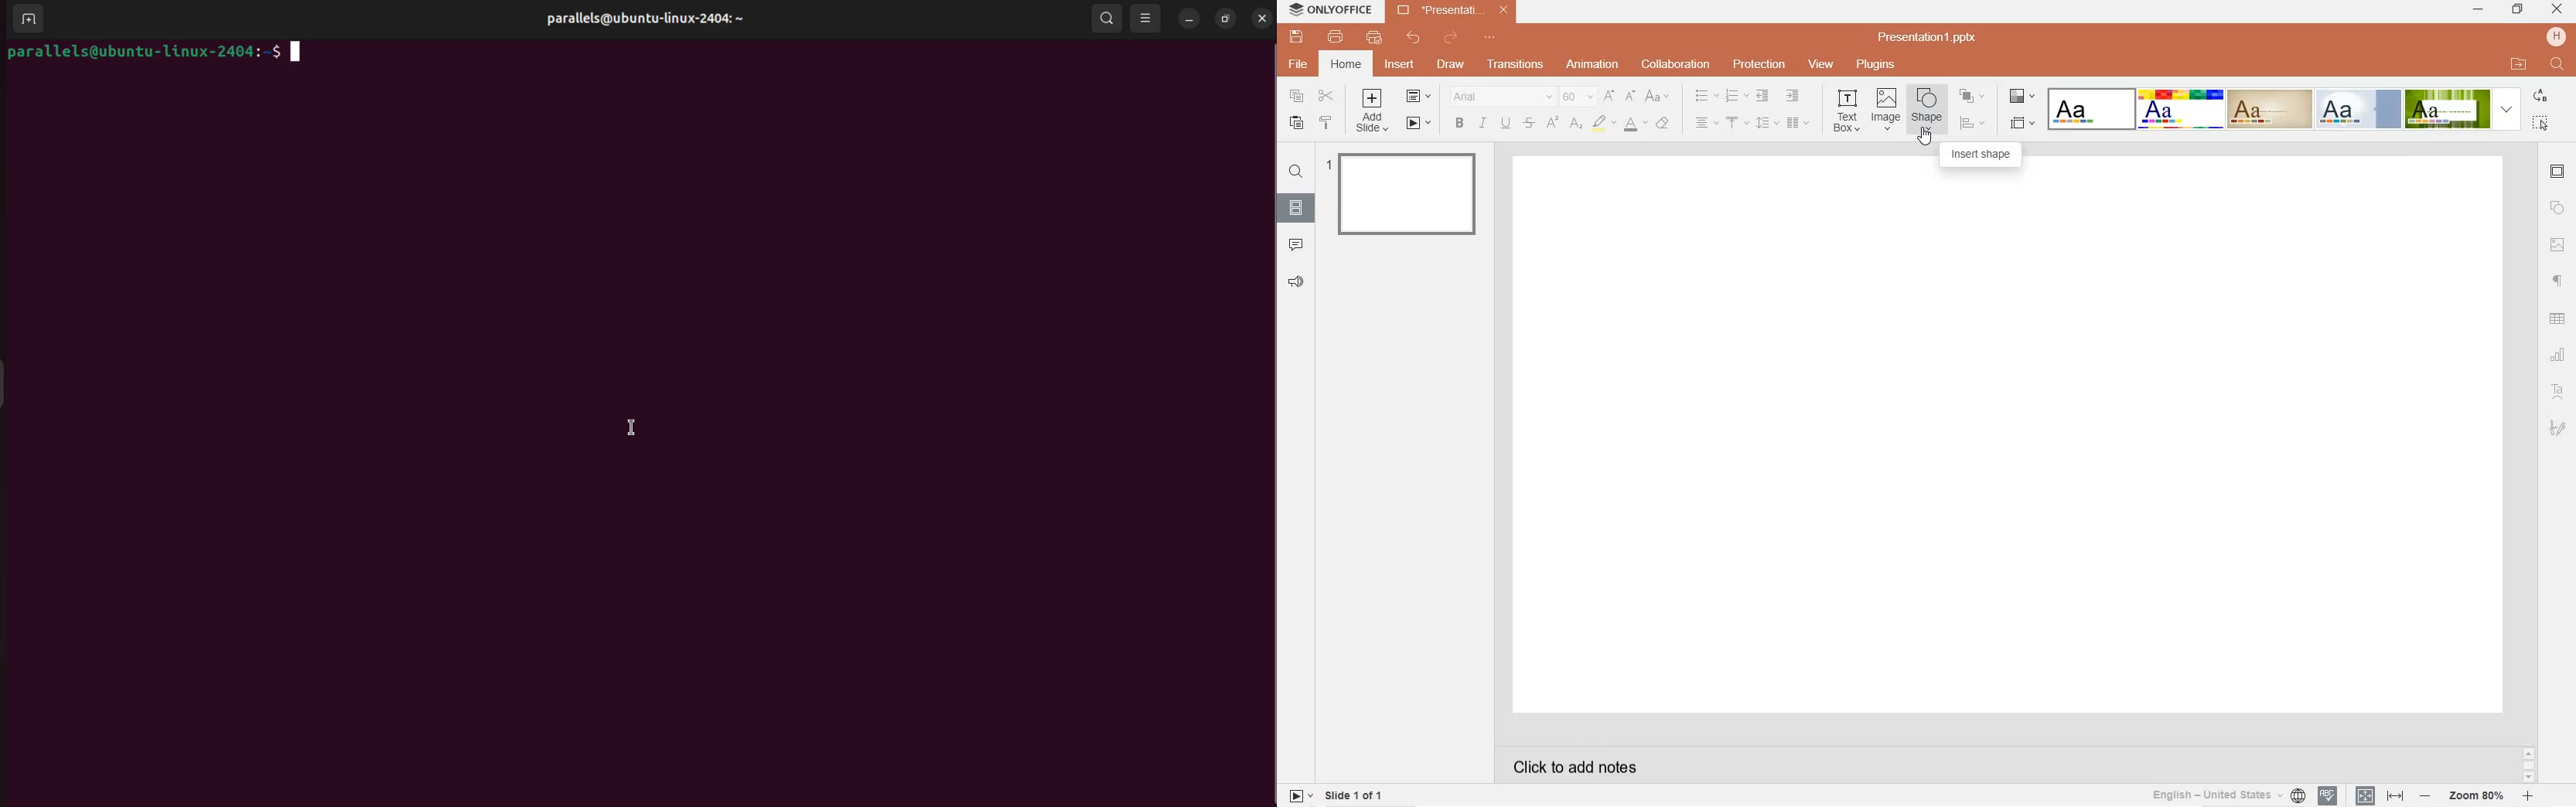  What do you see at coordinates (2527, 764) in the screenshot?
I see `scrollbar` at bounding box center [2527, 764].